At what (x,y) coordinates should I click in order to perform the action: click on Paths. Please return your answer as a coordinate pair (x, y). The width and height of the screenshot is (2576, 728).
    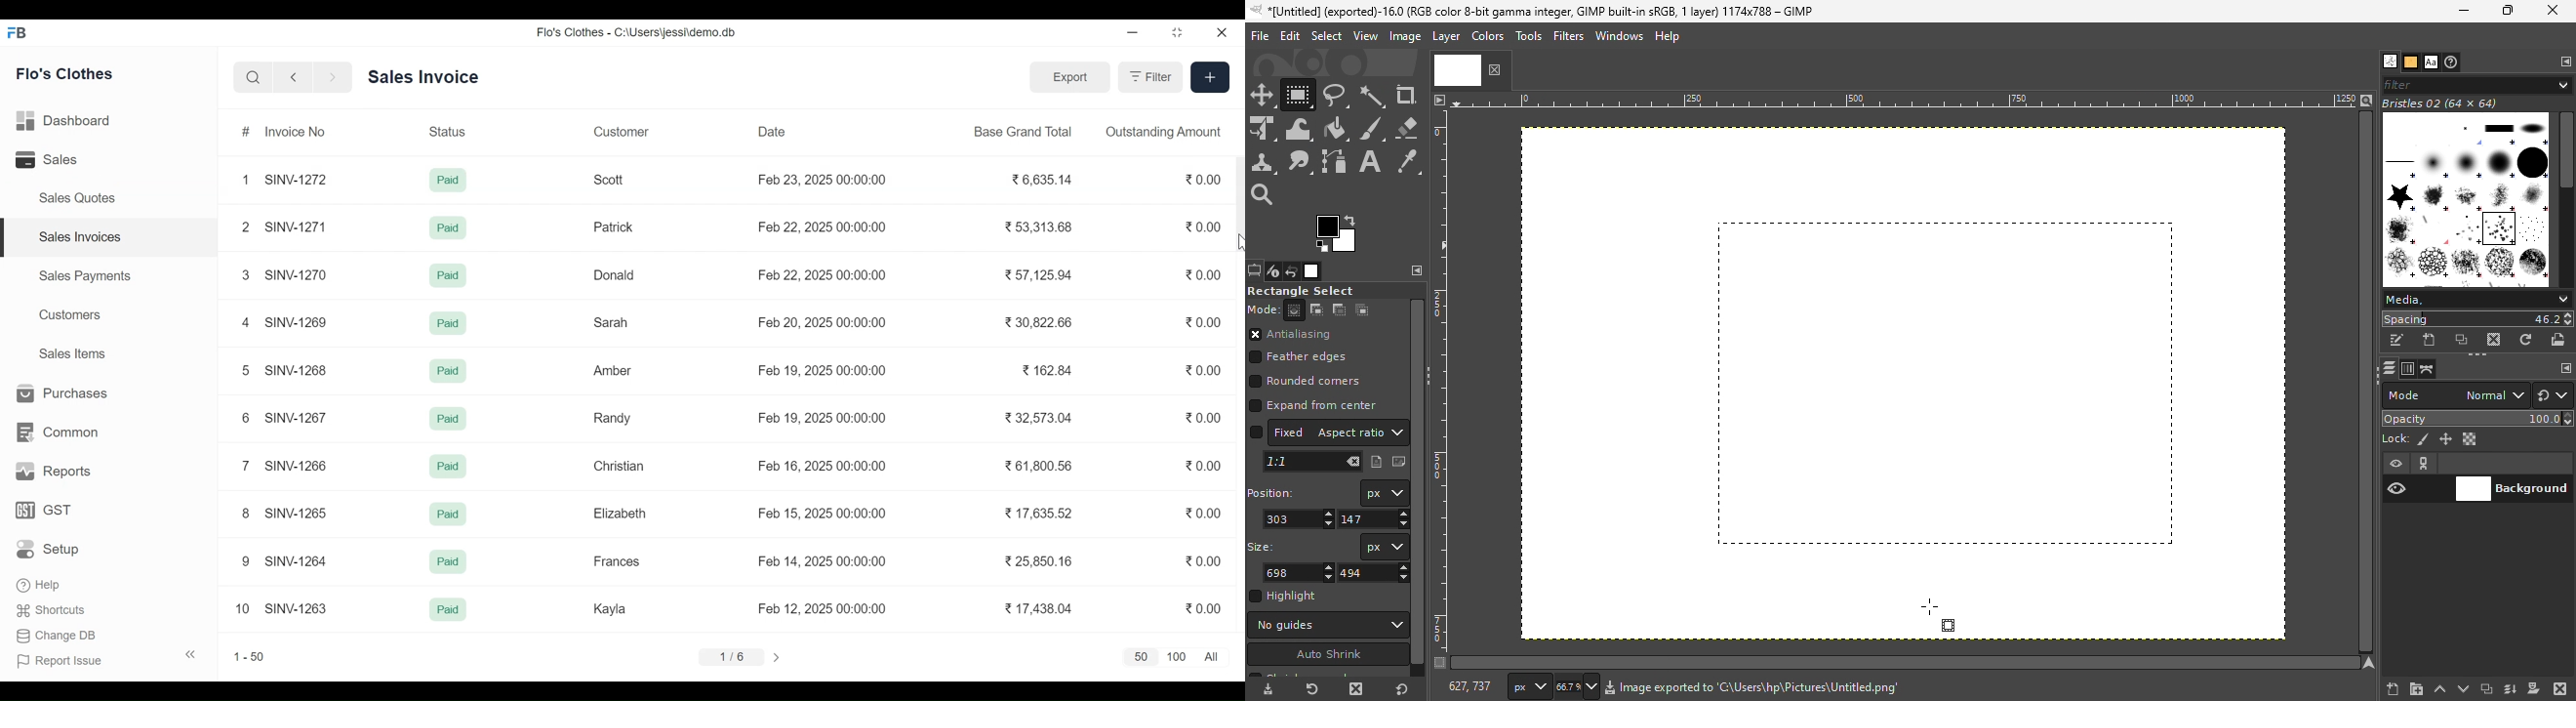
    Looking at the image, I should click on (2427, 370).